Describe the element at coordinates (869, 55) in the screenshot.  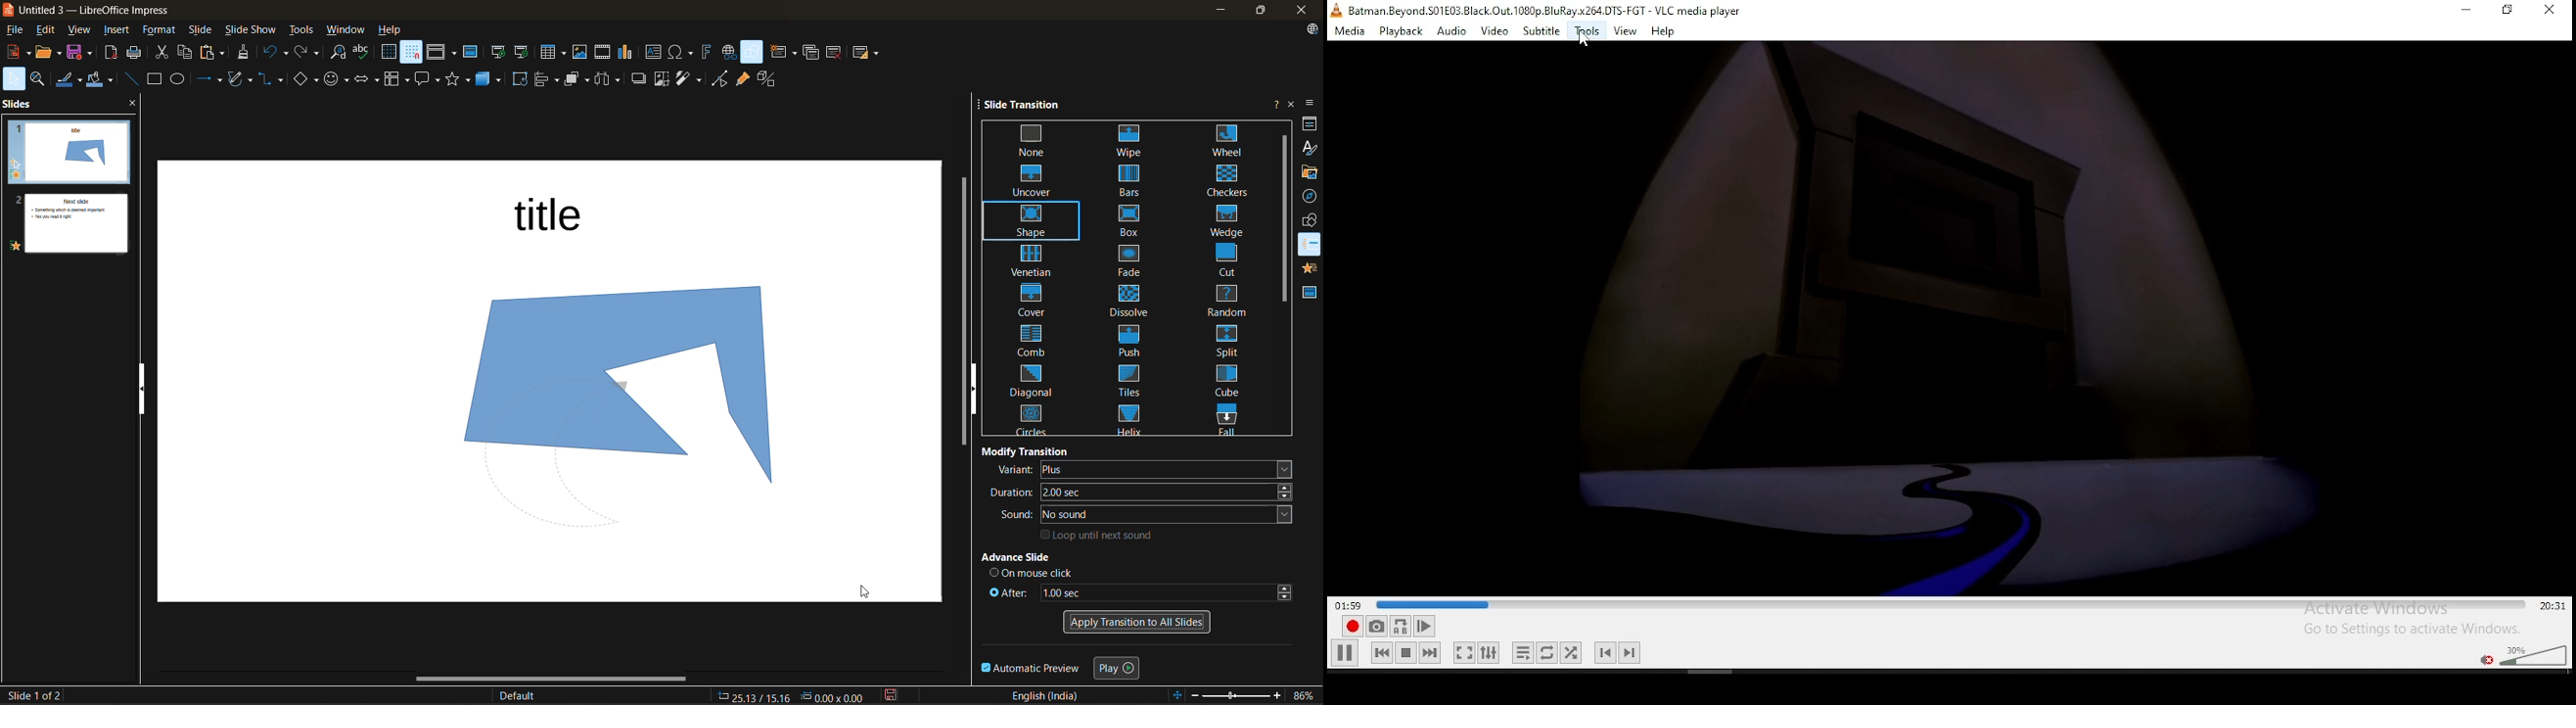
I see `slide layout` at that location.